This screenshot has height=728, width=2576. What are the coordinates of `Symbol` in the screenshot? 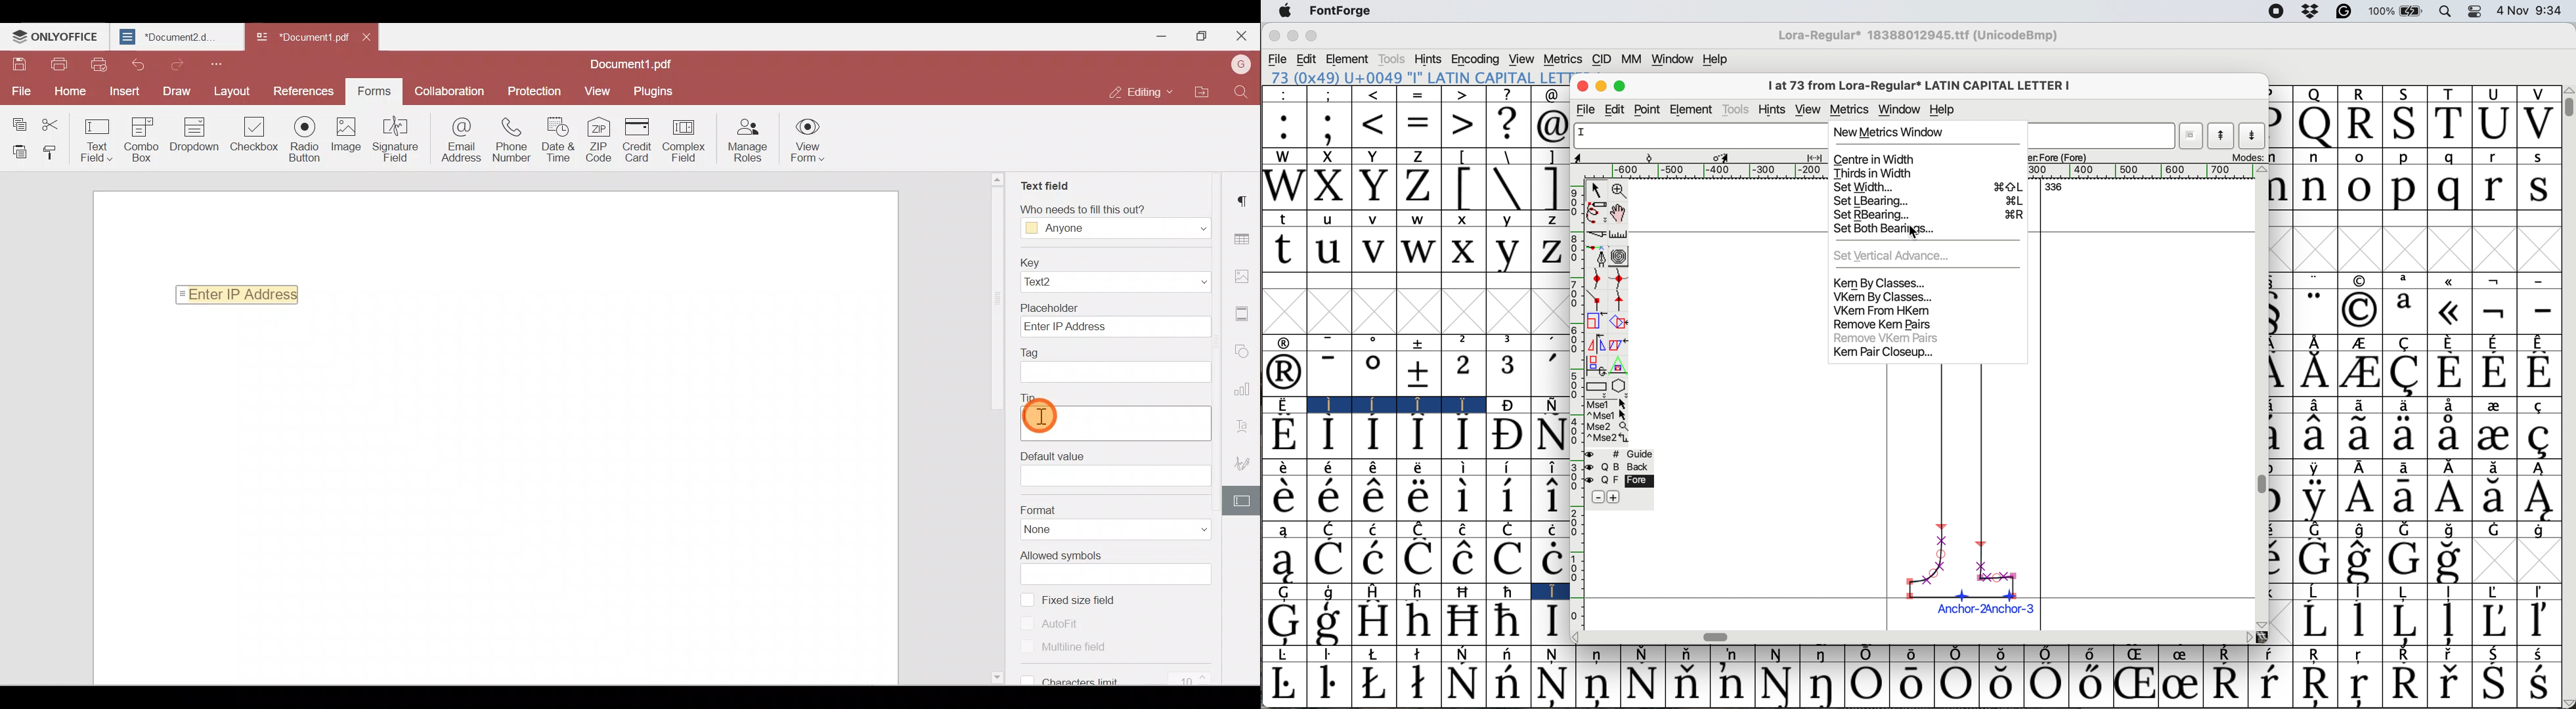 It's located at (2048, 686).